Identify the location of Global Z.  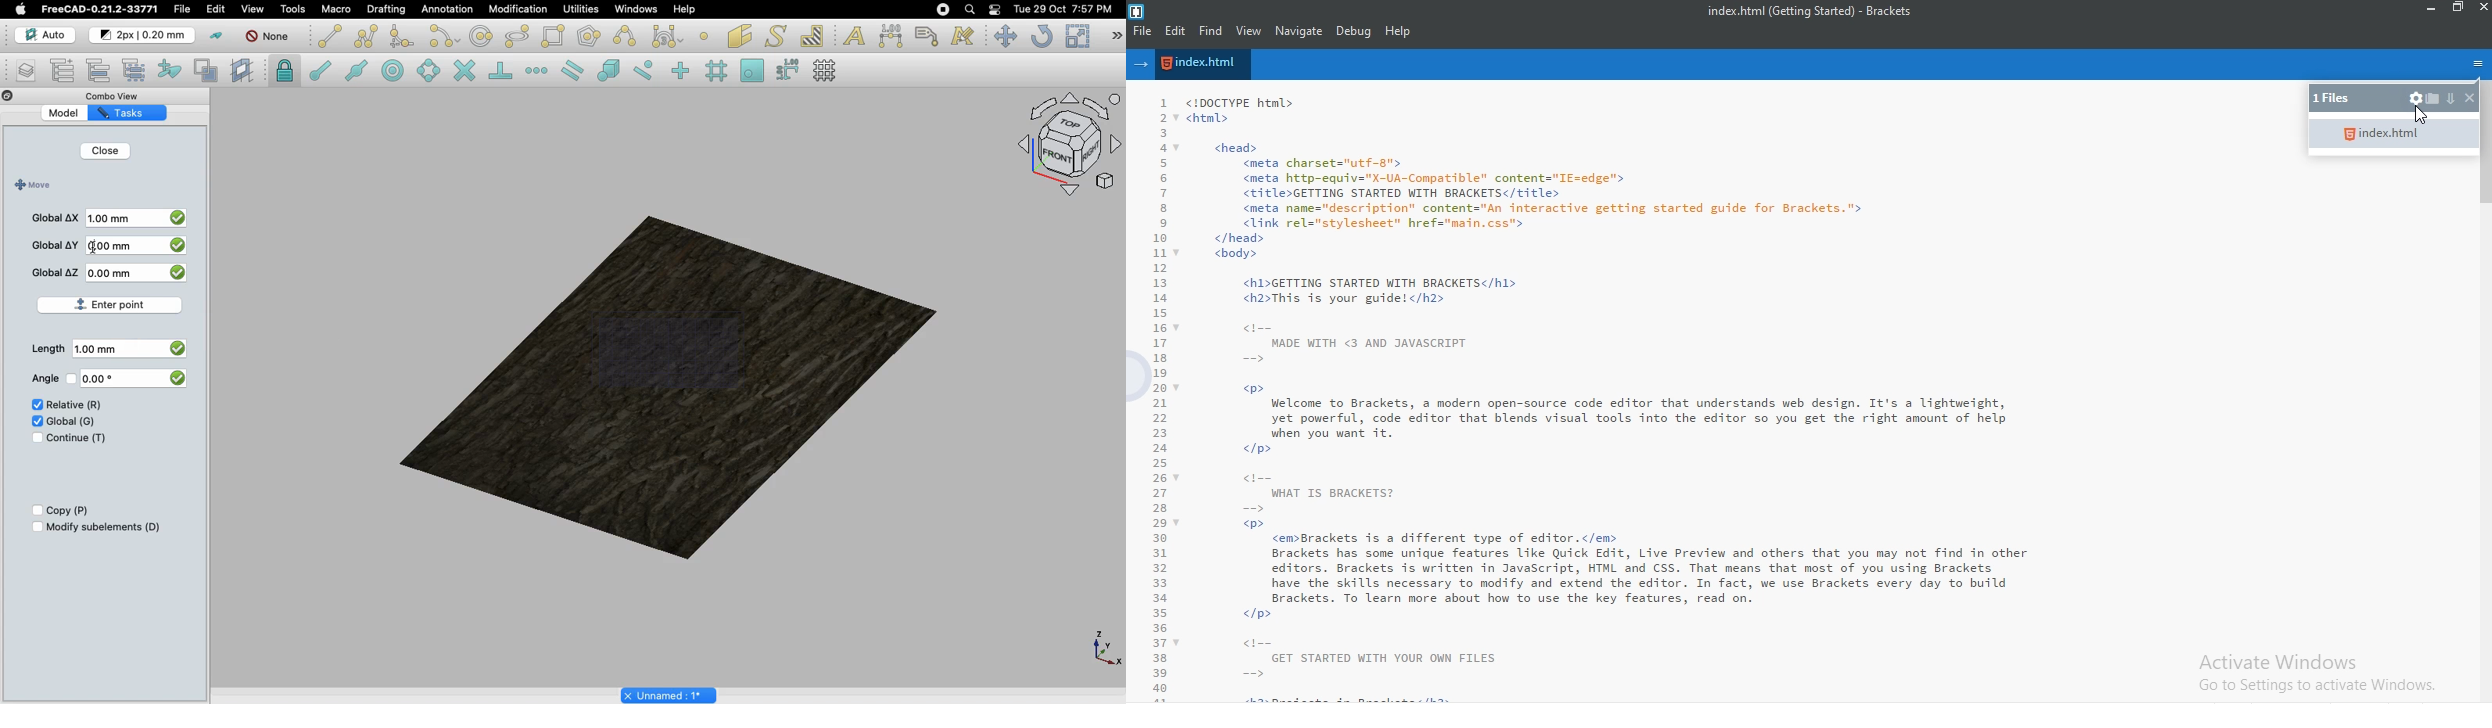
(56, 272).